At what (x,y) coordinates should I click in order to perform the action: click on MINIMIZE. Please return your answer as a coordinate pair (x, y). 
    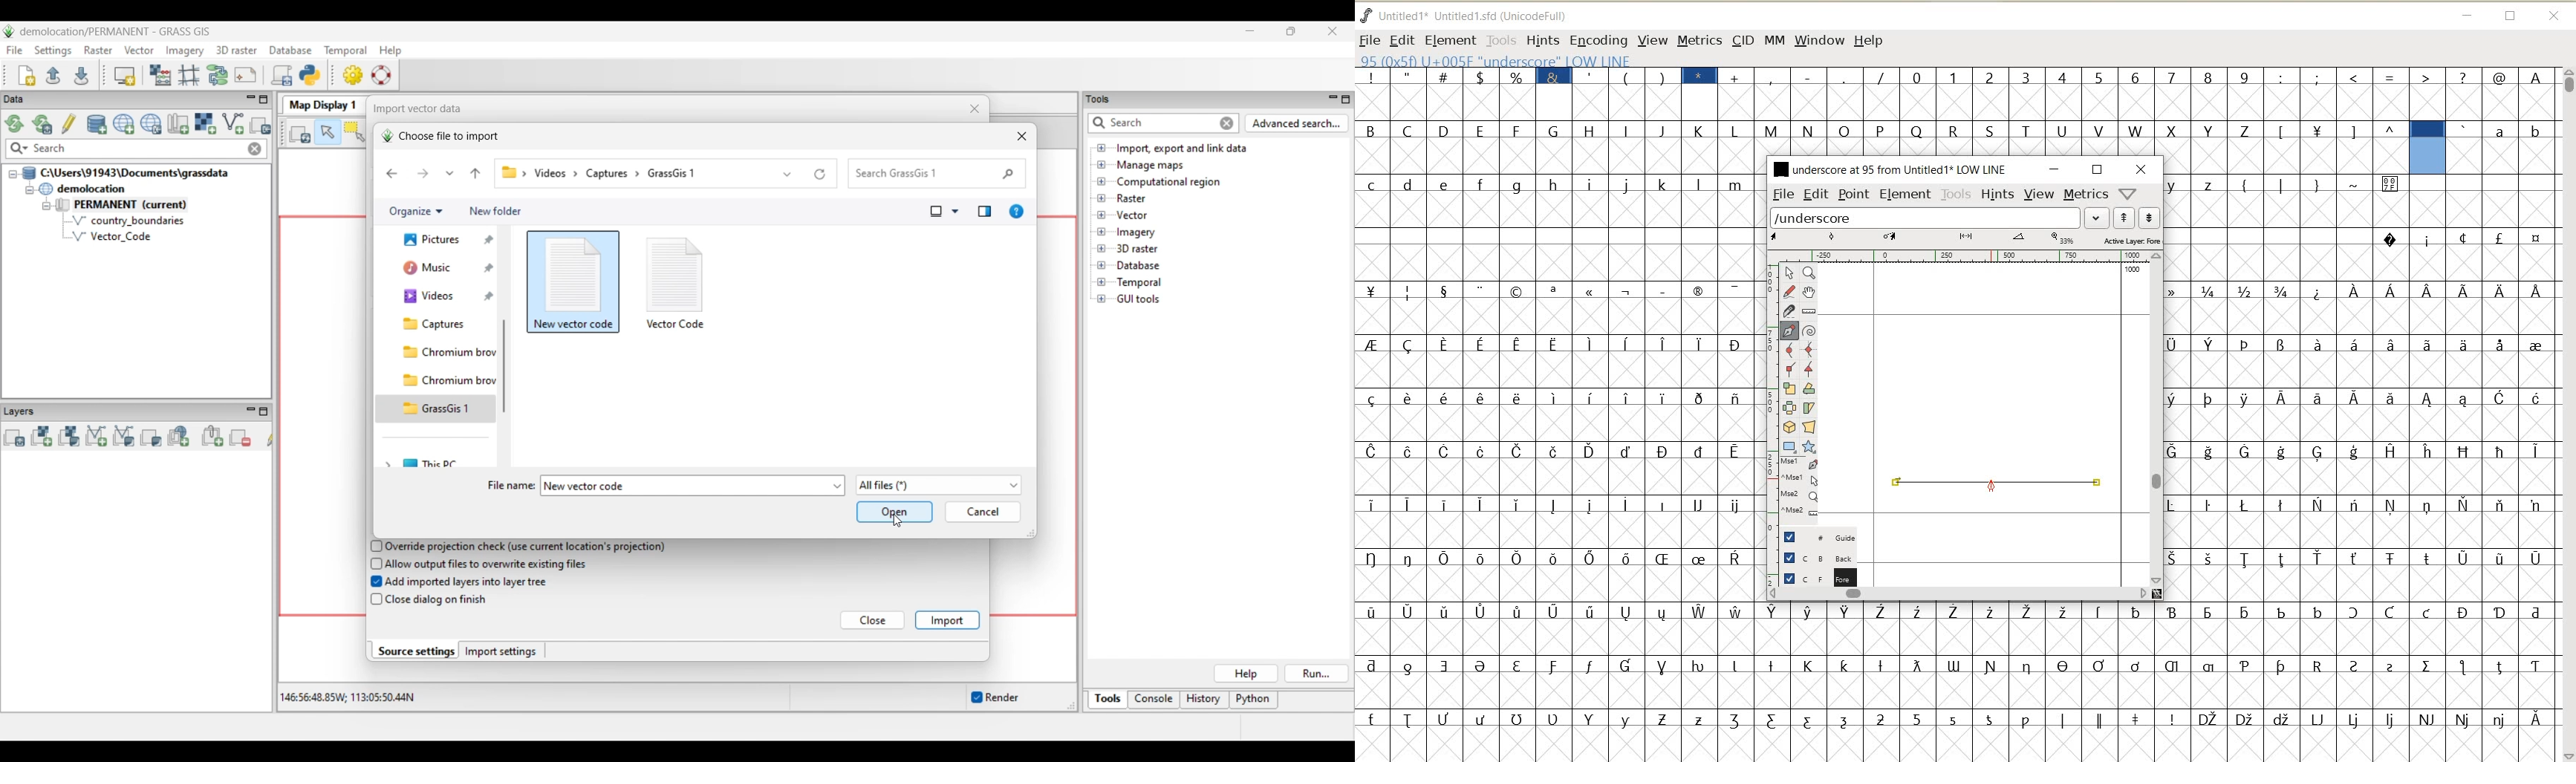
    Looking at the image, I should click on (2466, 13).